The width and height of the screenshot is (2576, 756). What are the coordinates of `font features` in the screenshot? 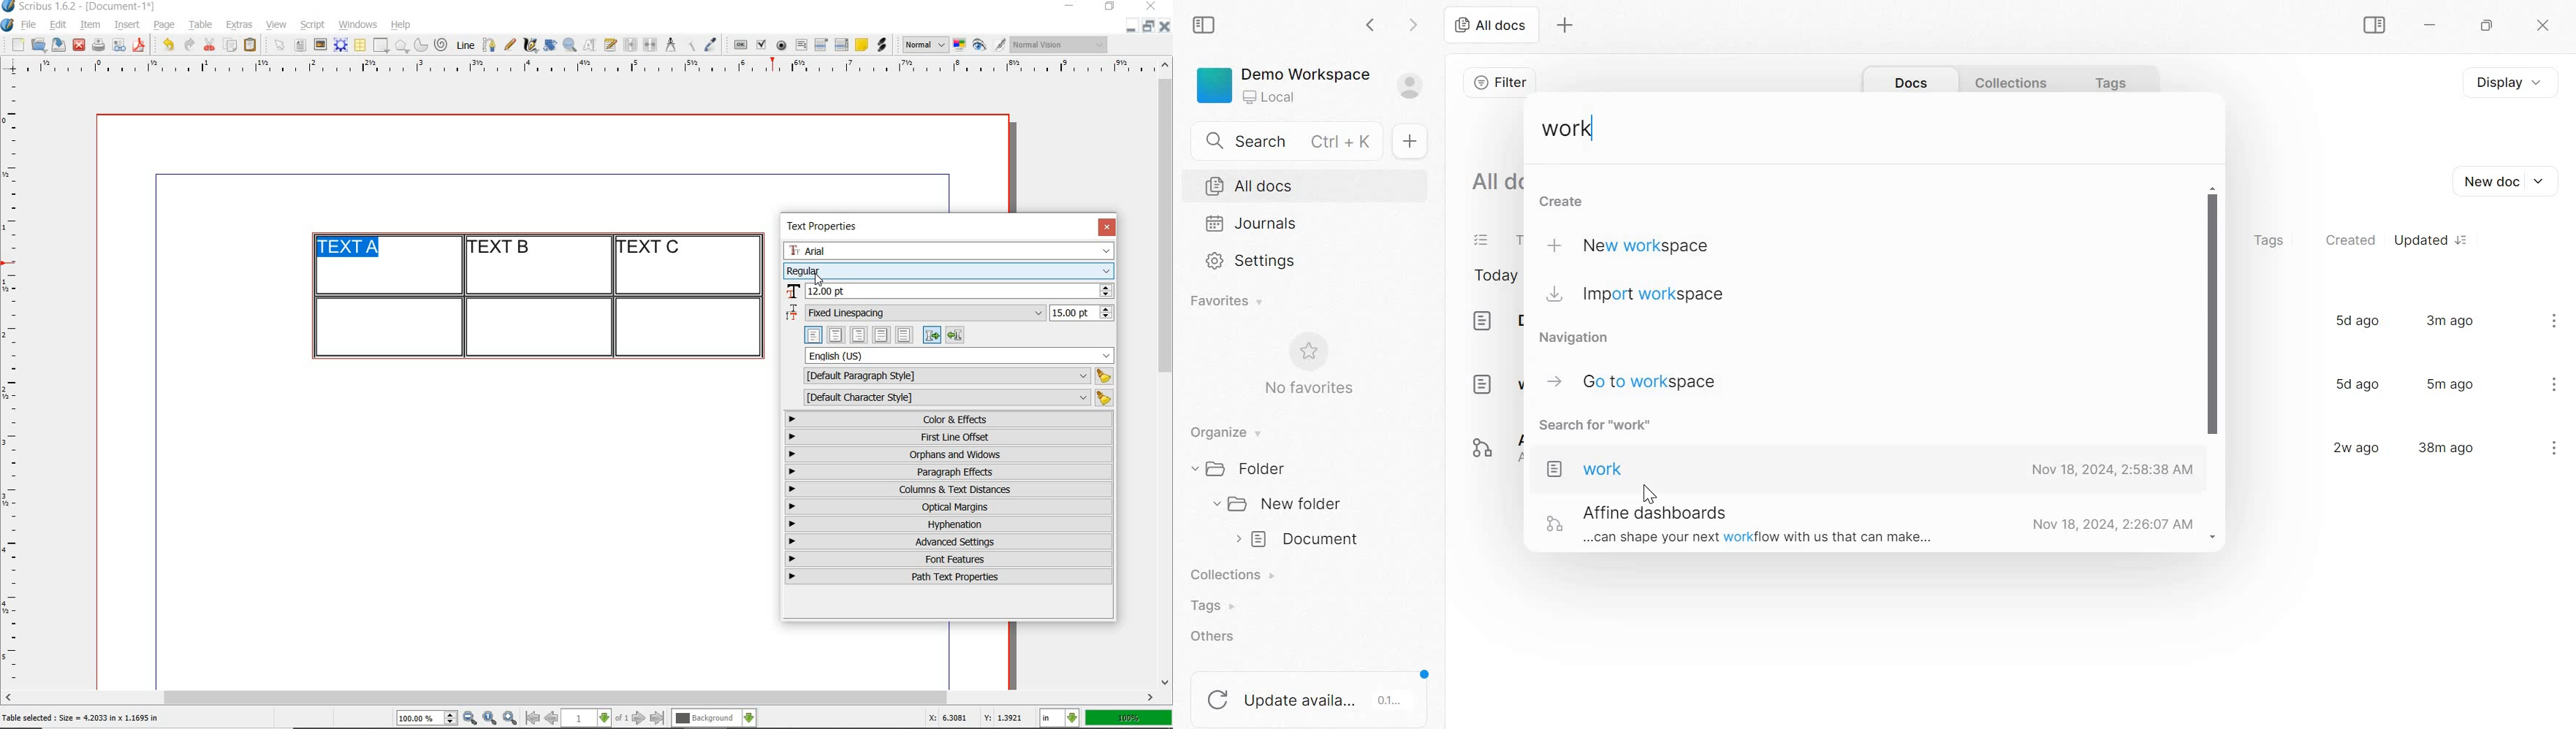 It's located at (949, 559).